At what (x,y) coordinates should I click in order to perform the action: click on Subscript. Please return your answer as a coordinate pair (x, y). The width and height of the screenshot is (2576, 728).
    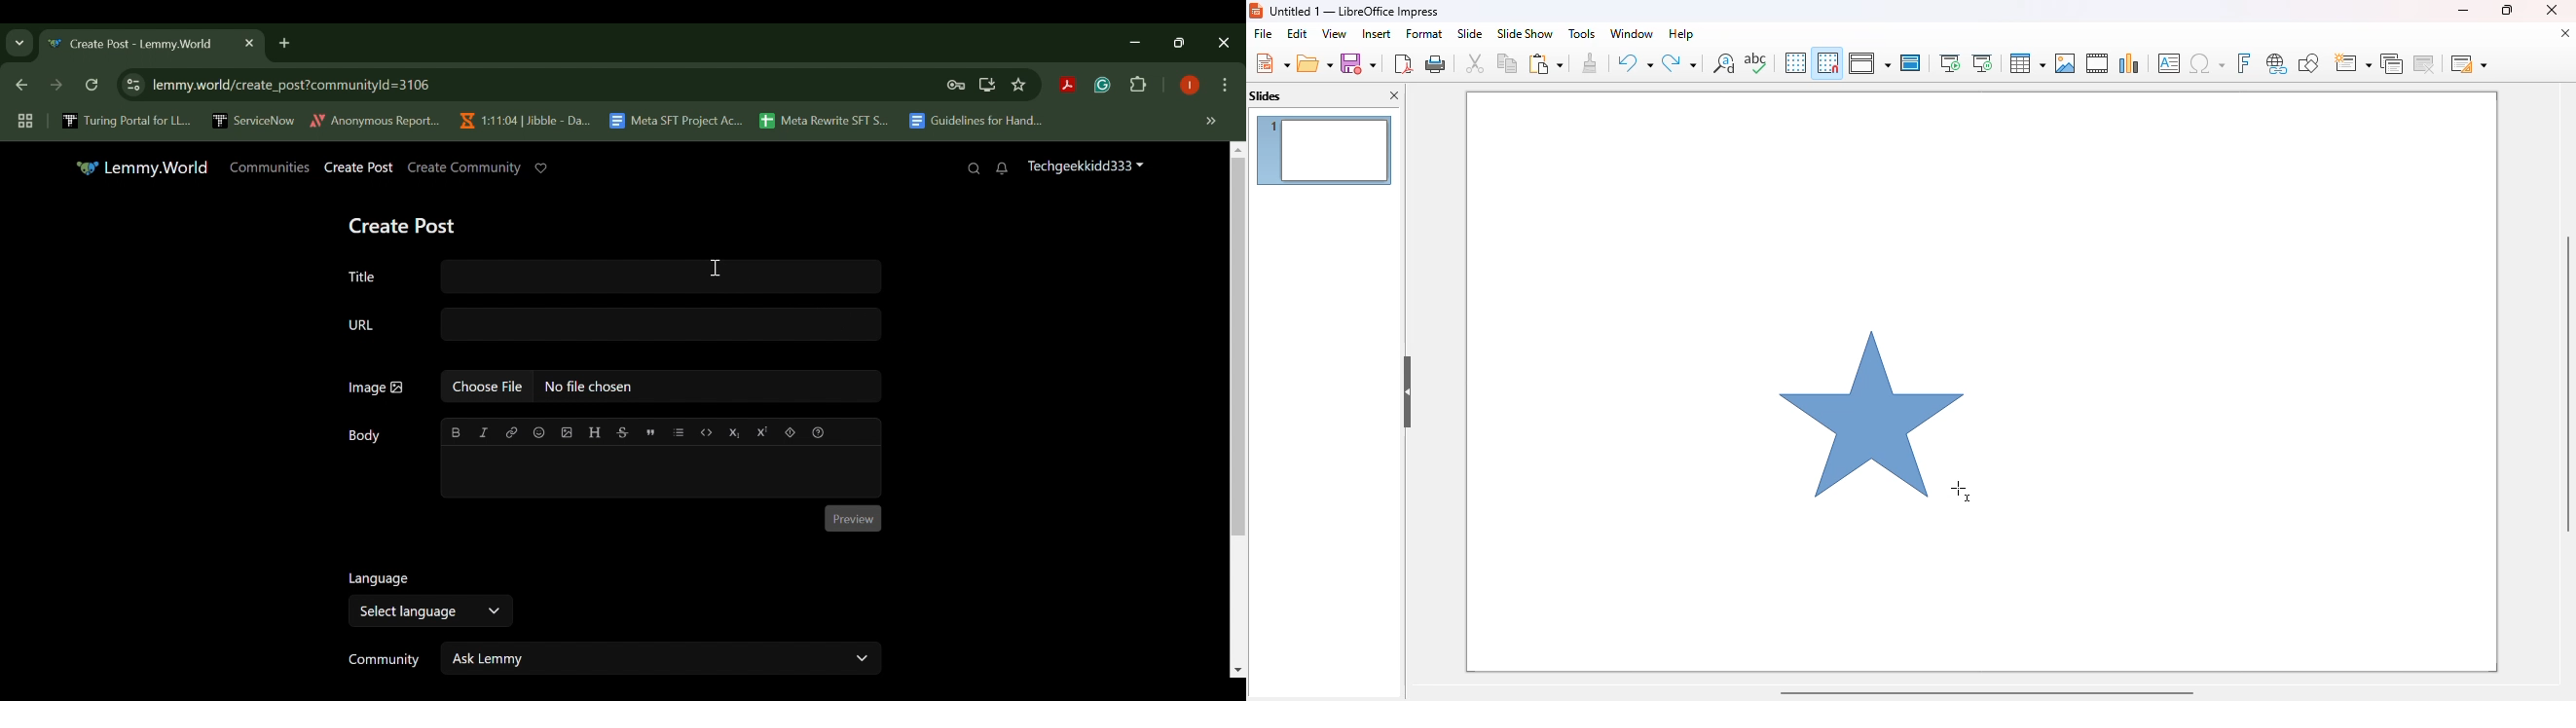
    Looking at the image, I should click on (735, 431).